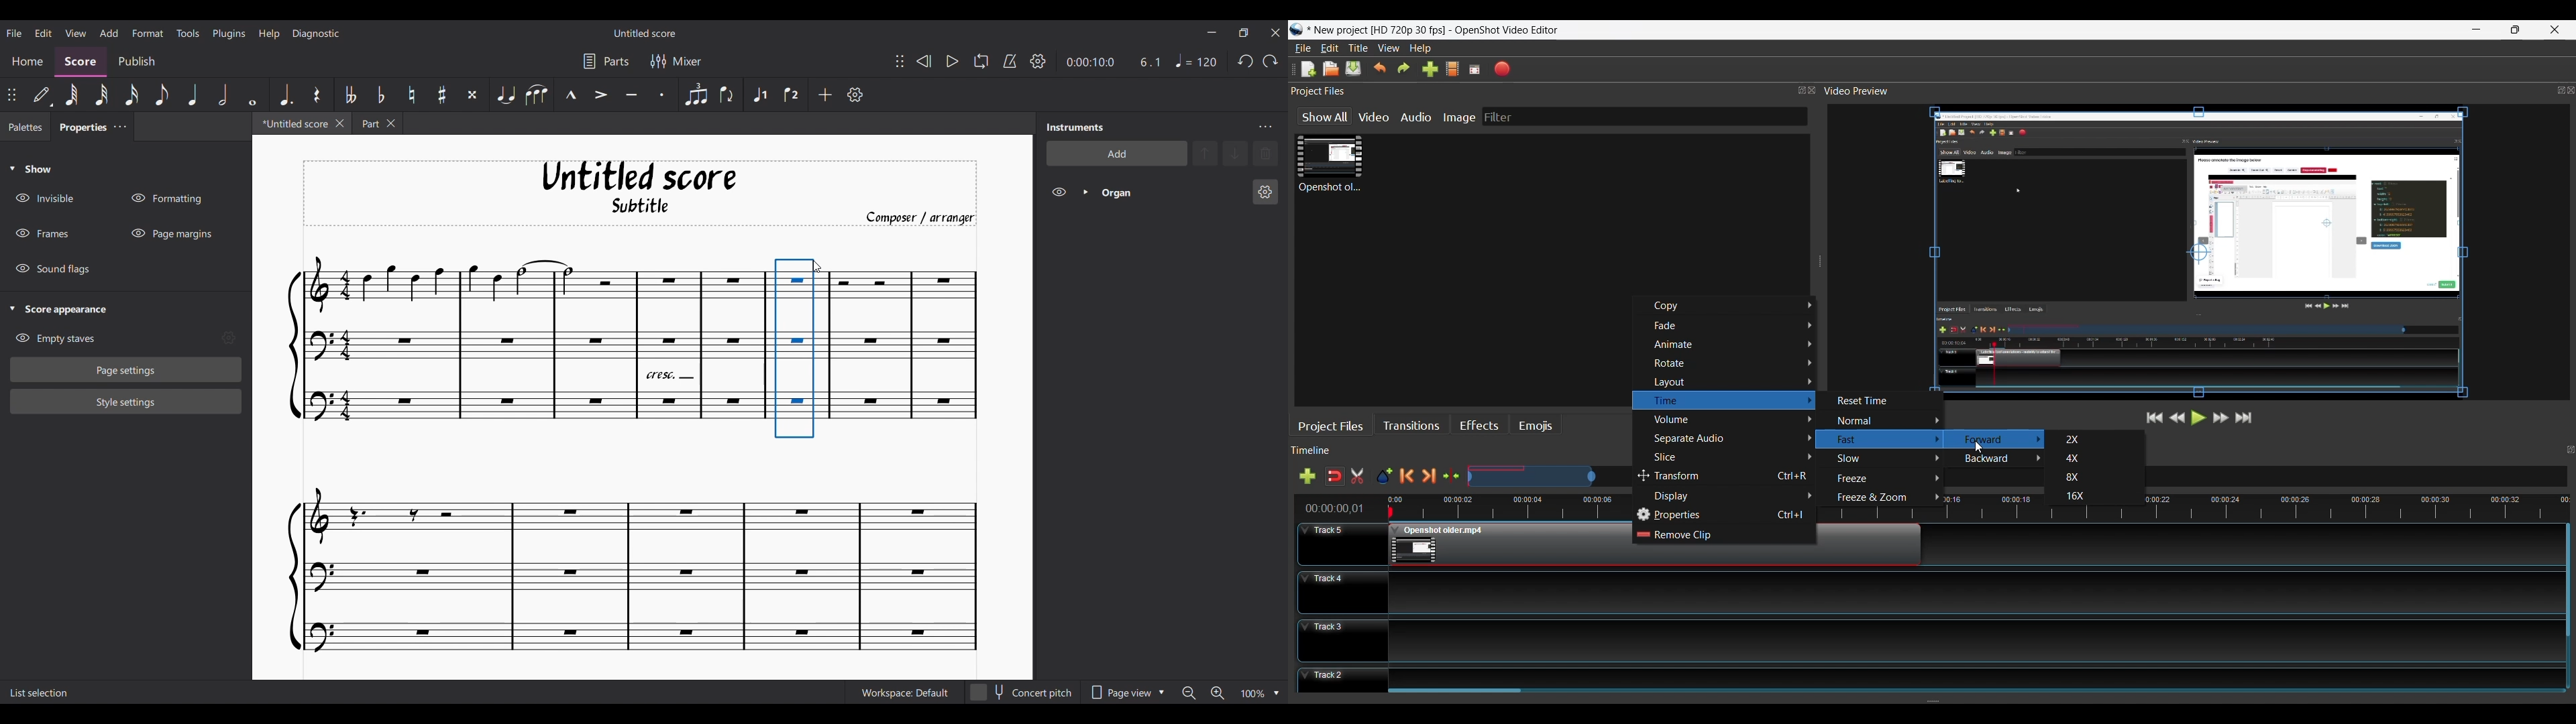 The width and height of the screenshot is (2576, 728). Describe the element at coordinates (55, 339) in the screenshot. I see `Hide Empty staves` at that location.